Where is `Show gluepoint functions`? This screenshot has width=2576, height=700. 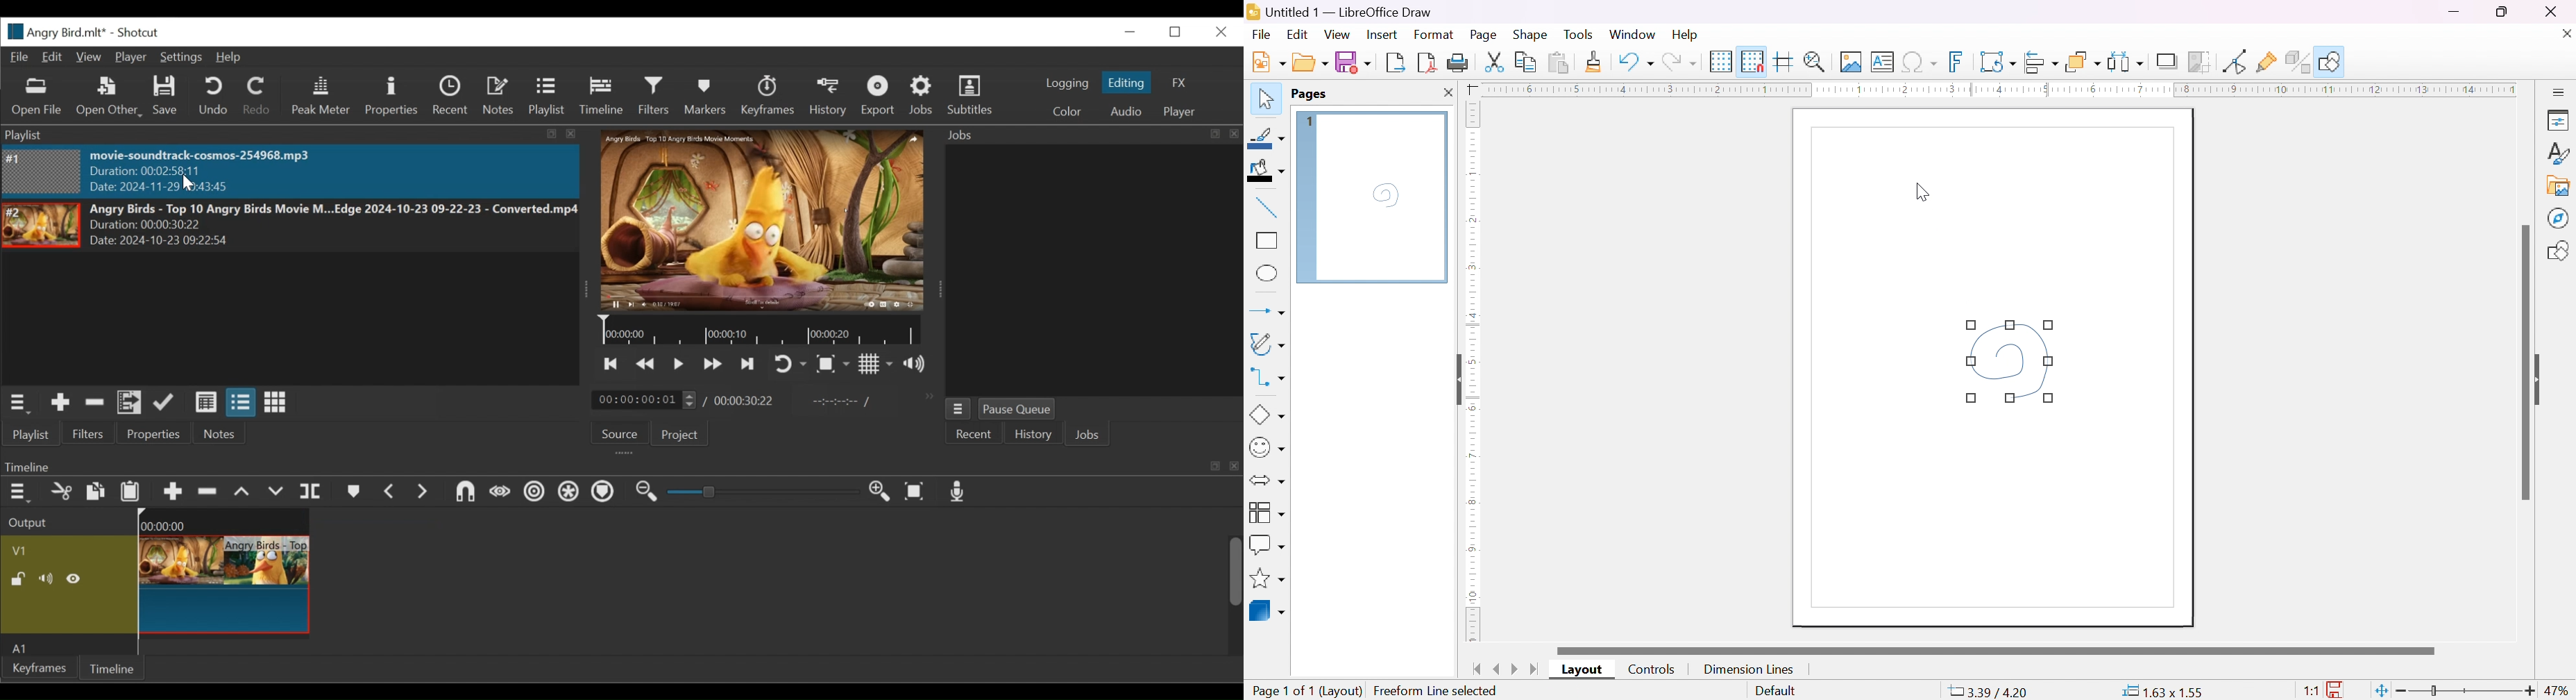
Show gluepoint functions is located at coordinates (2266, 62).